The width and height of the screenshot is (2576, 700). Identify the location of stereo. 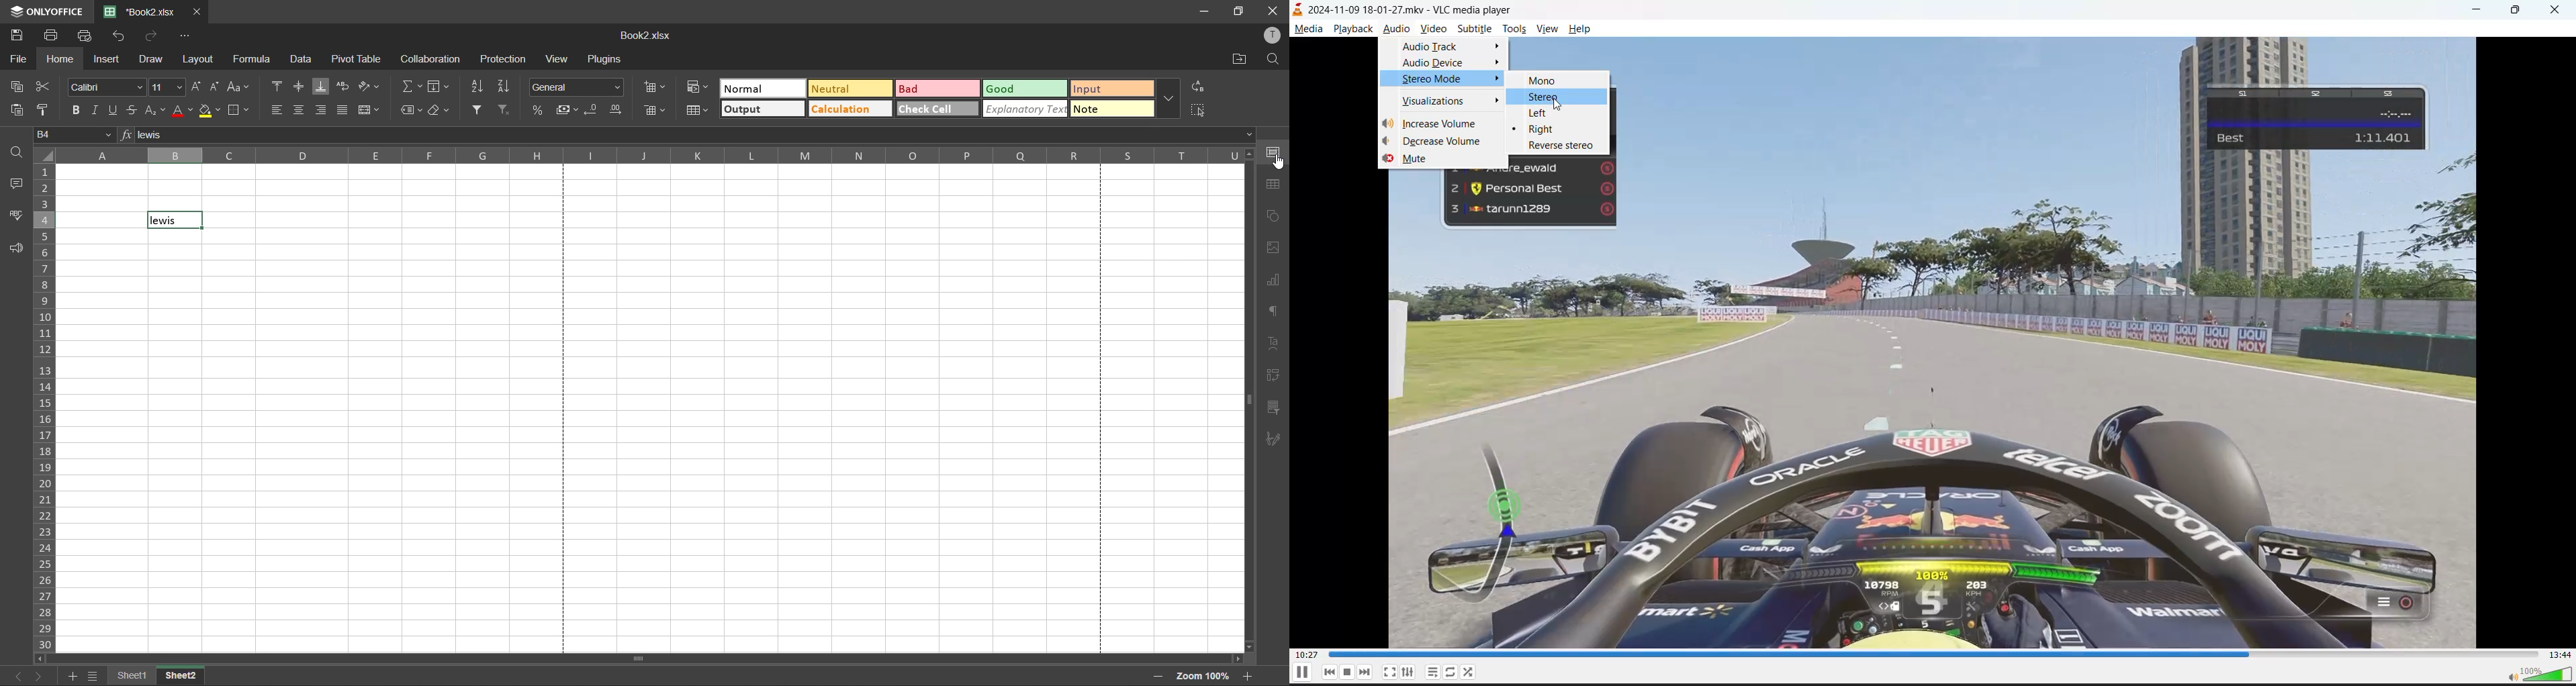
(1547, 98).